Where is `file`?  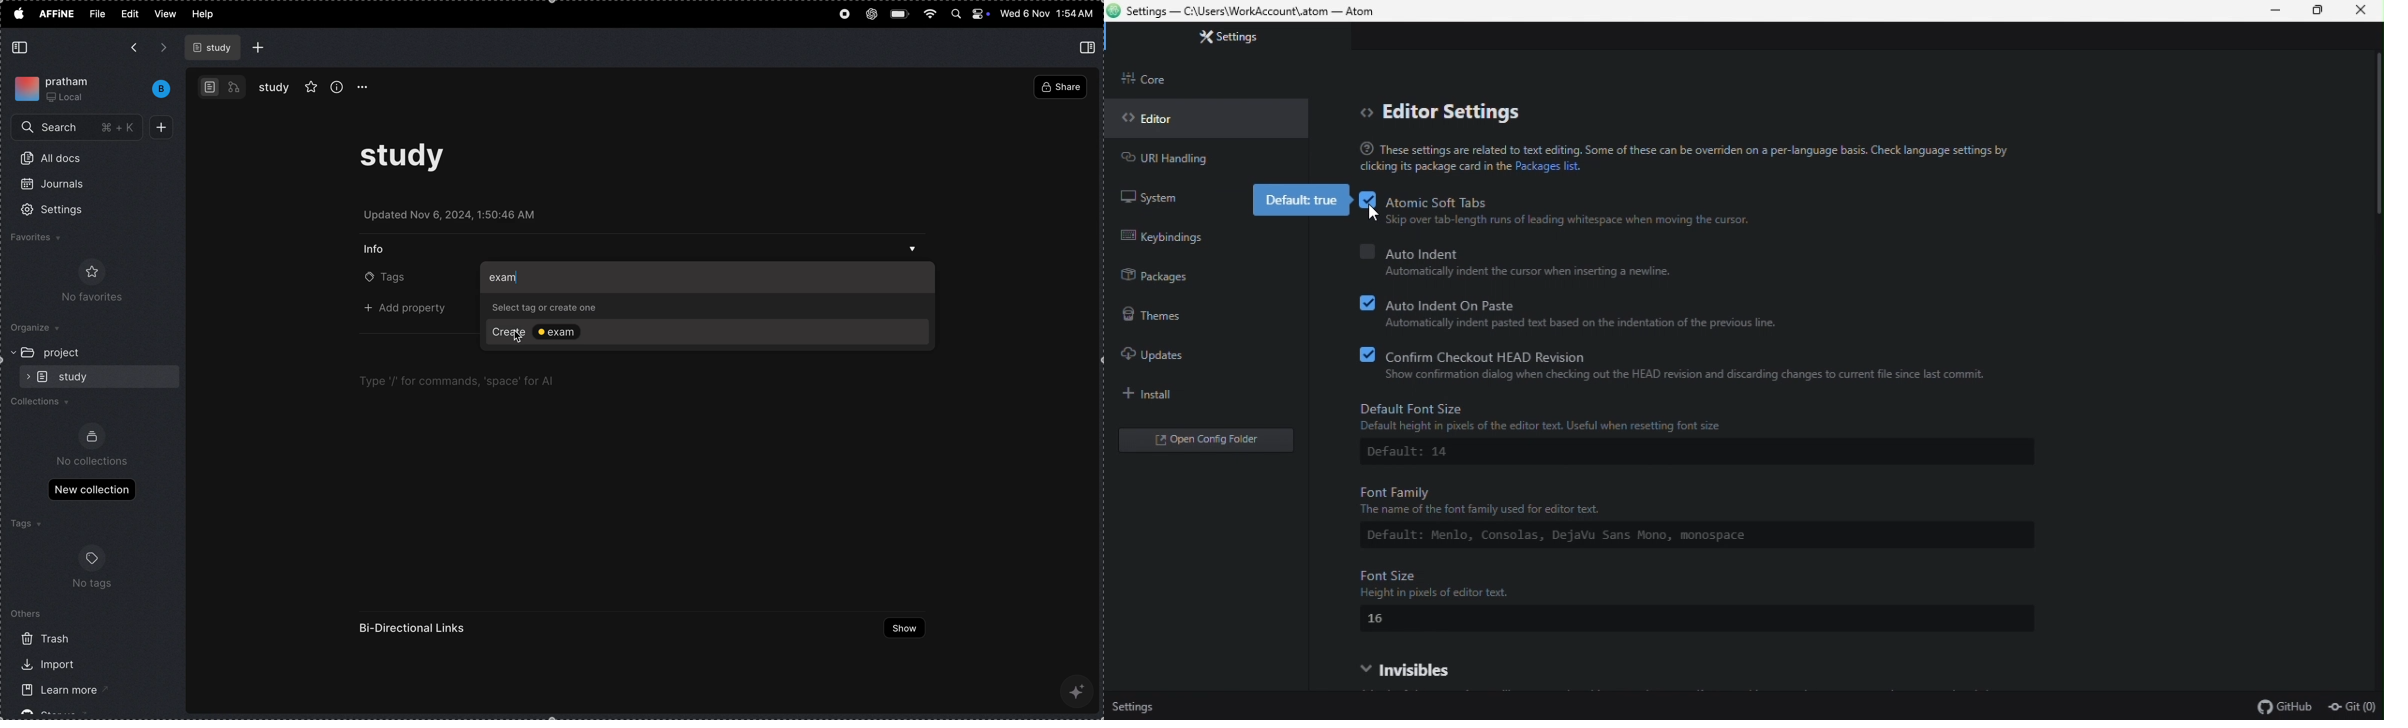 file is located at coordinates (98, 14).